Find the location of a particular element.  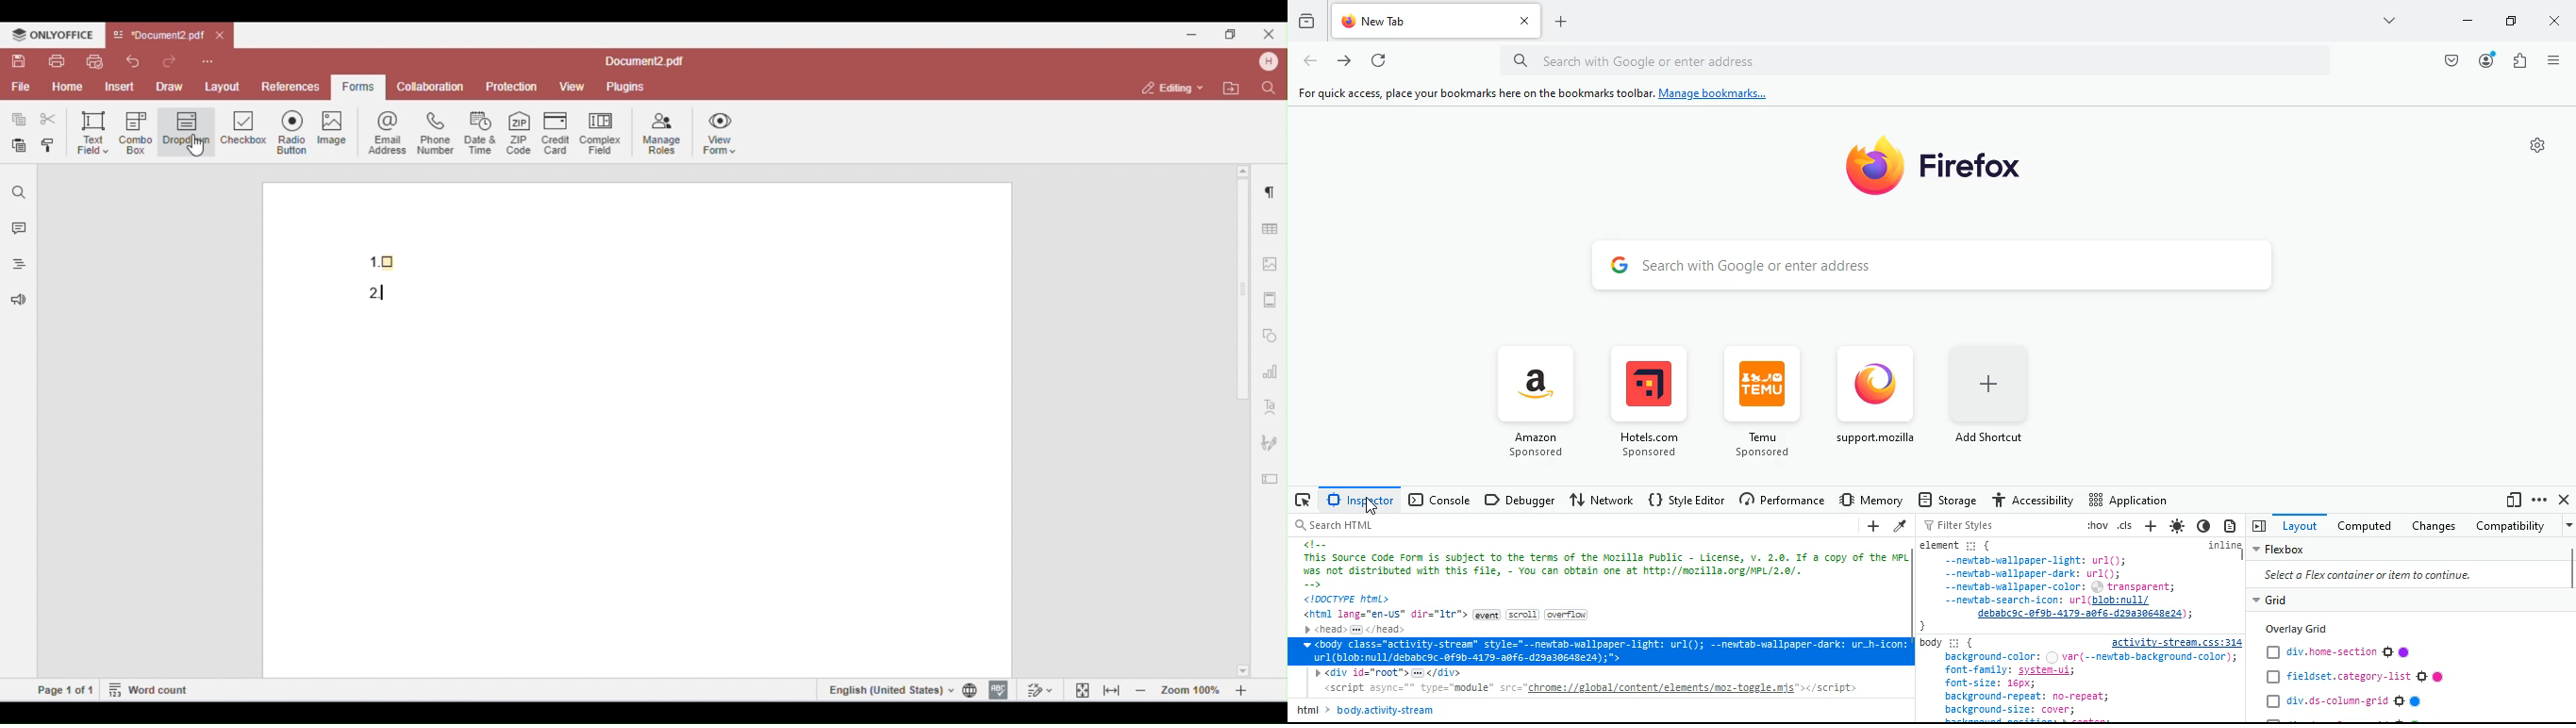

hov is located at coordinates (2096, 526).